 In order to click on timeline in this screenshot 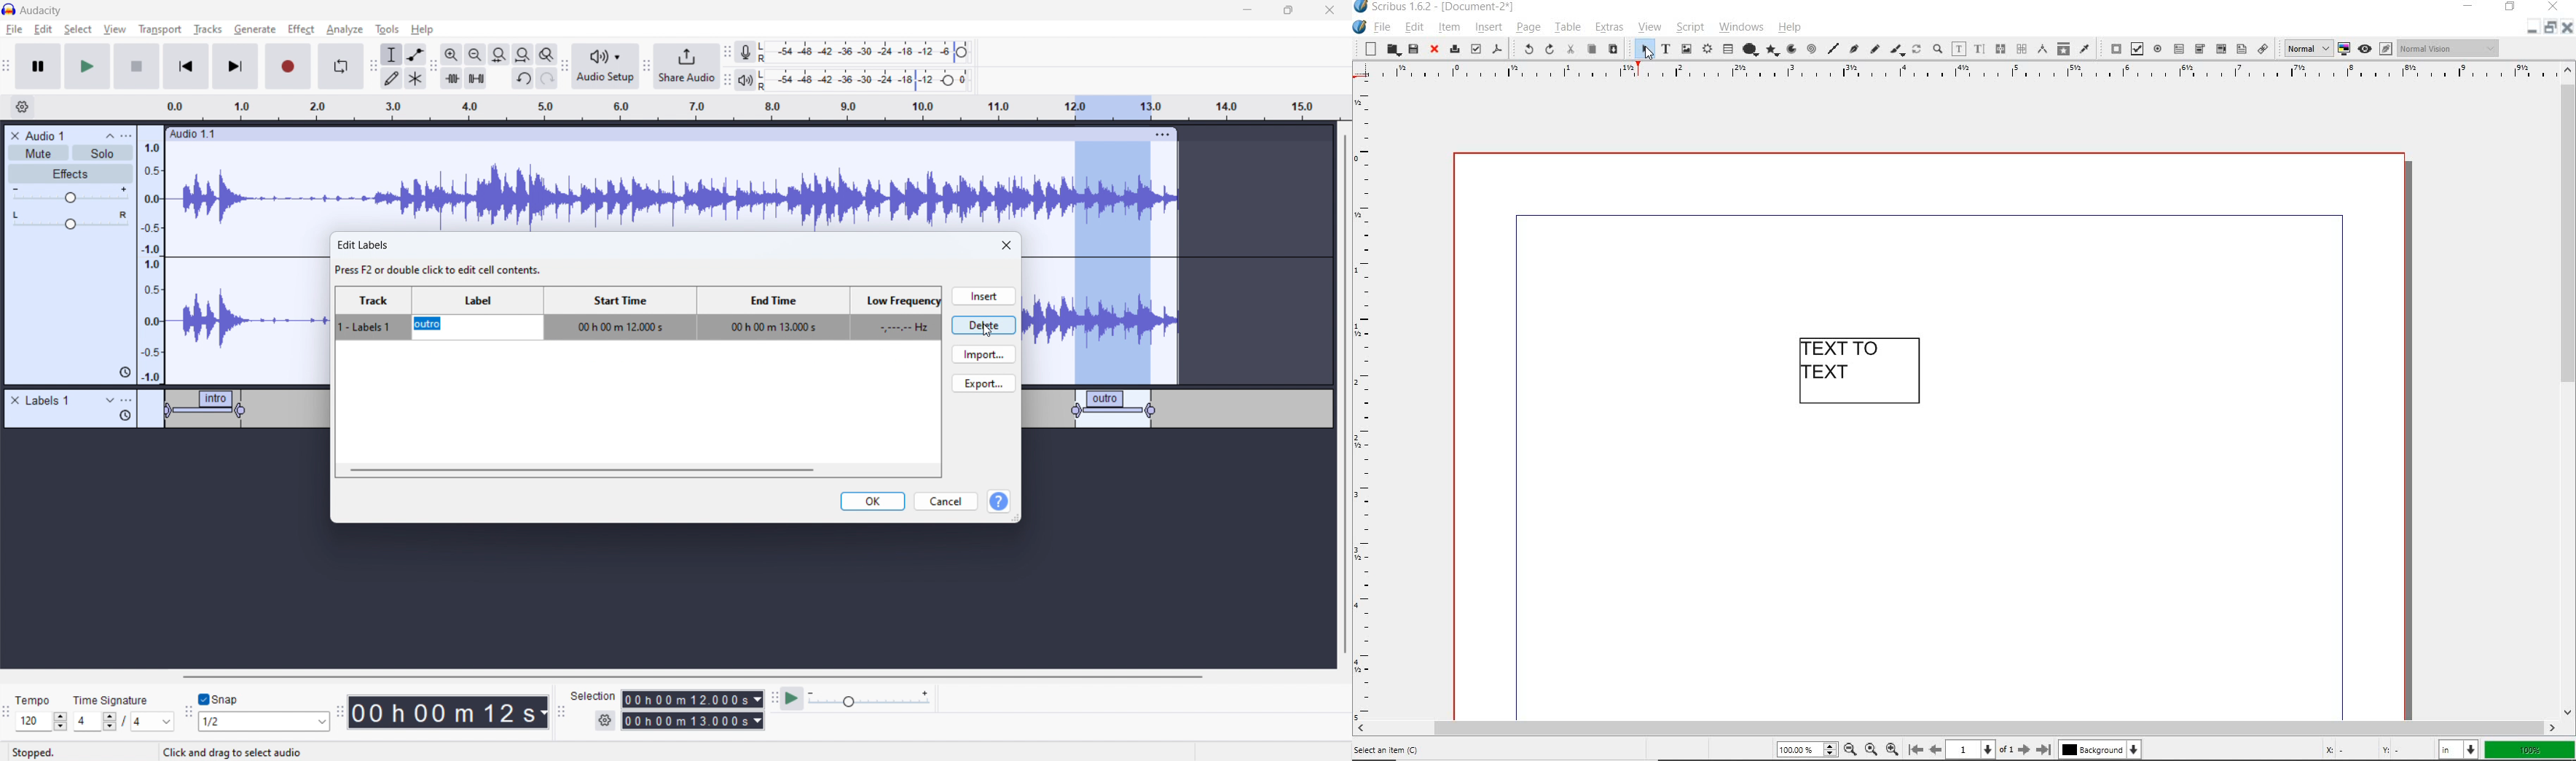, I will do `click(673, 591)`.